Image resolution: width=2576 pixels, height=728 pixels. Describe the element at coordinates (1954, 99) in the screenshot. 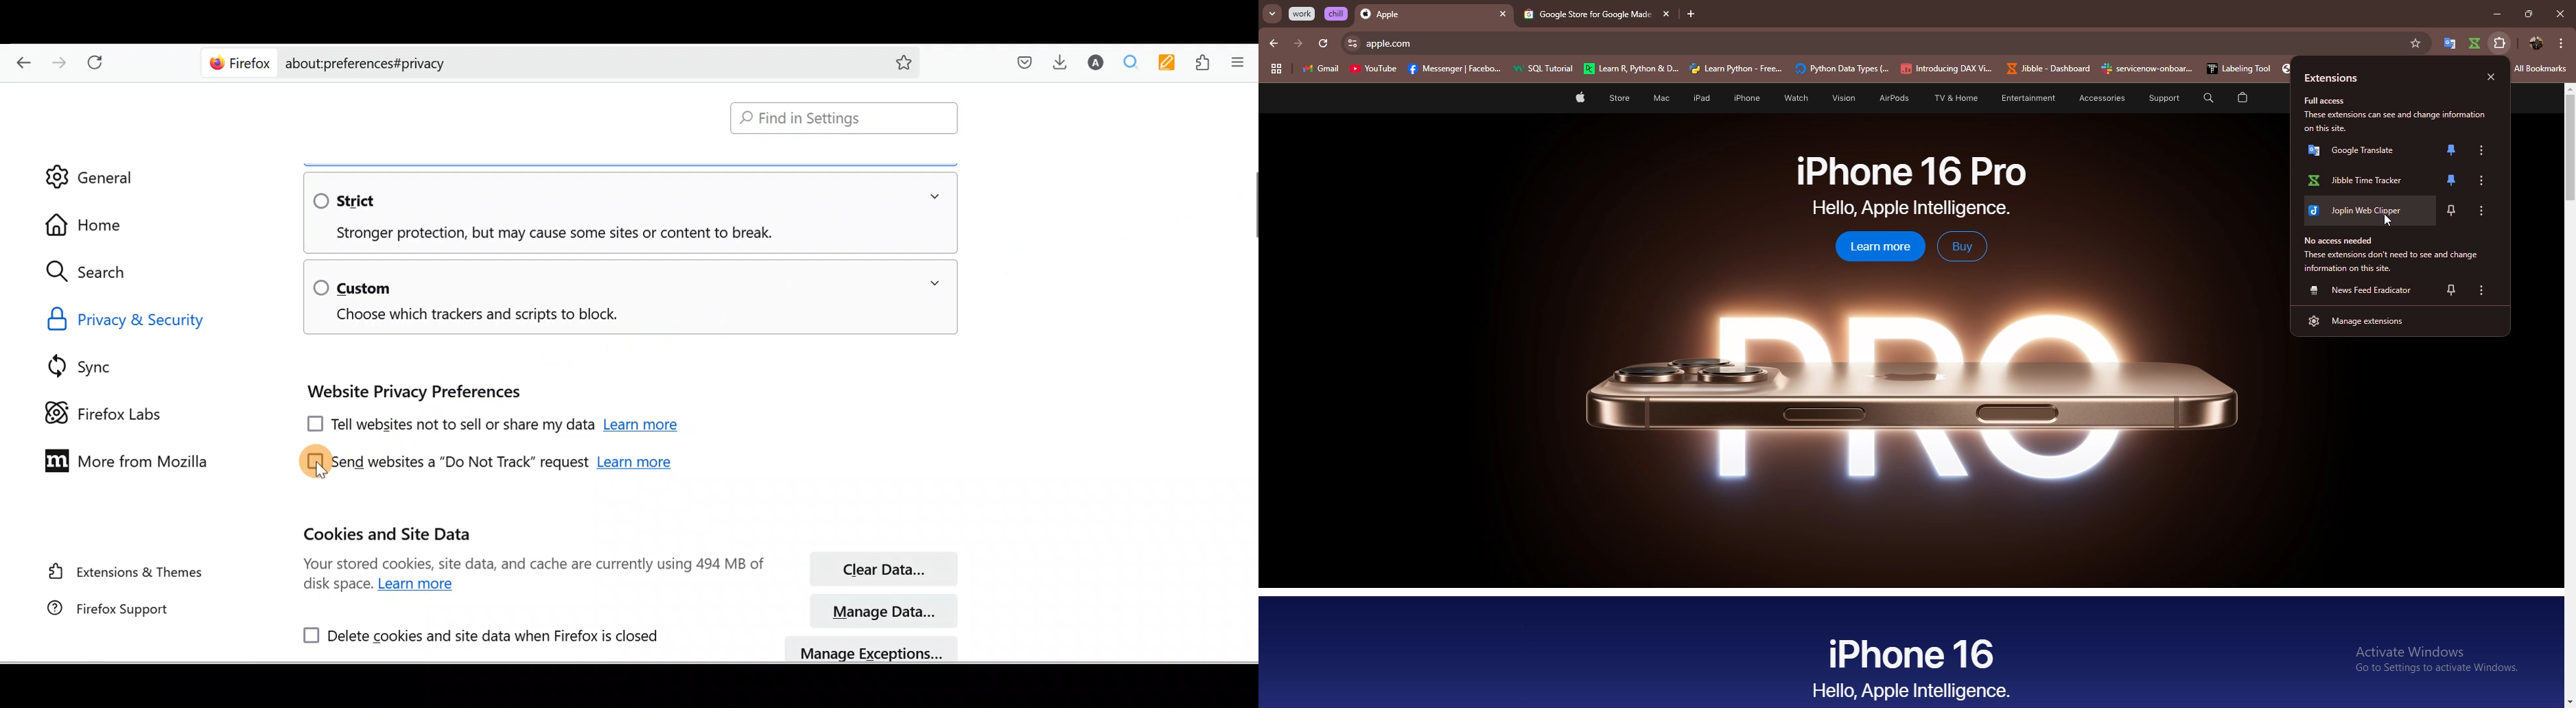

I see `TV & Home` at that location.